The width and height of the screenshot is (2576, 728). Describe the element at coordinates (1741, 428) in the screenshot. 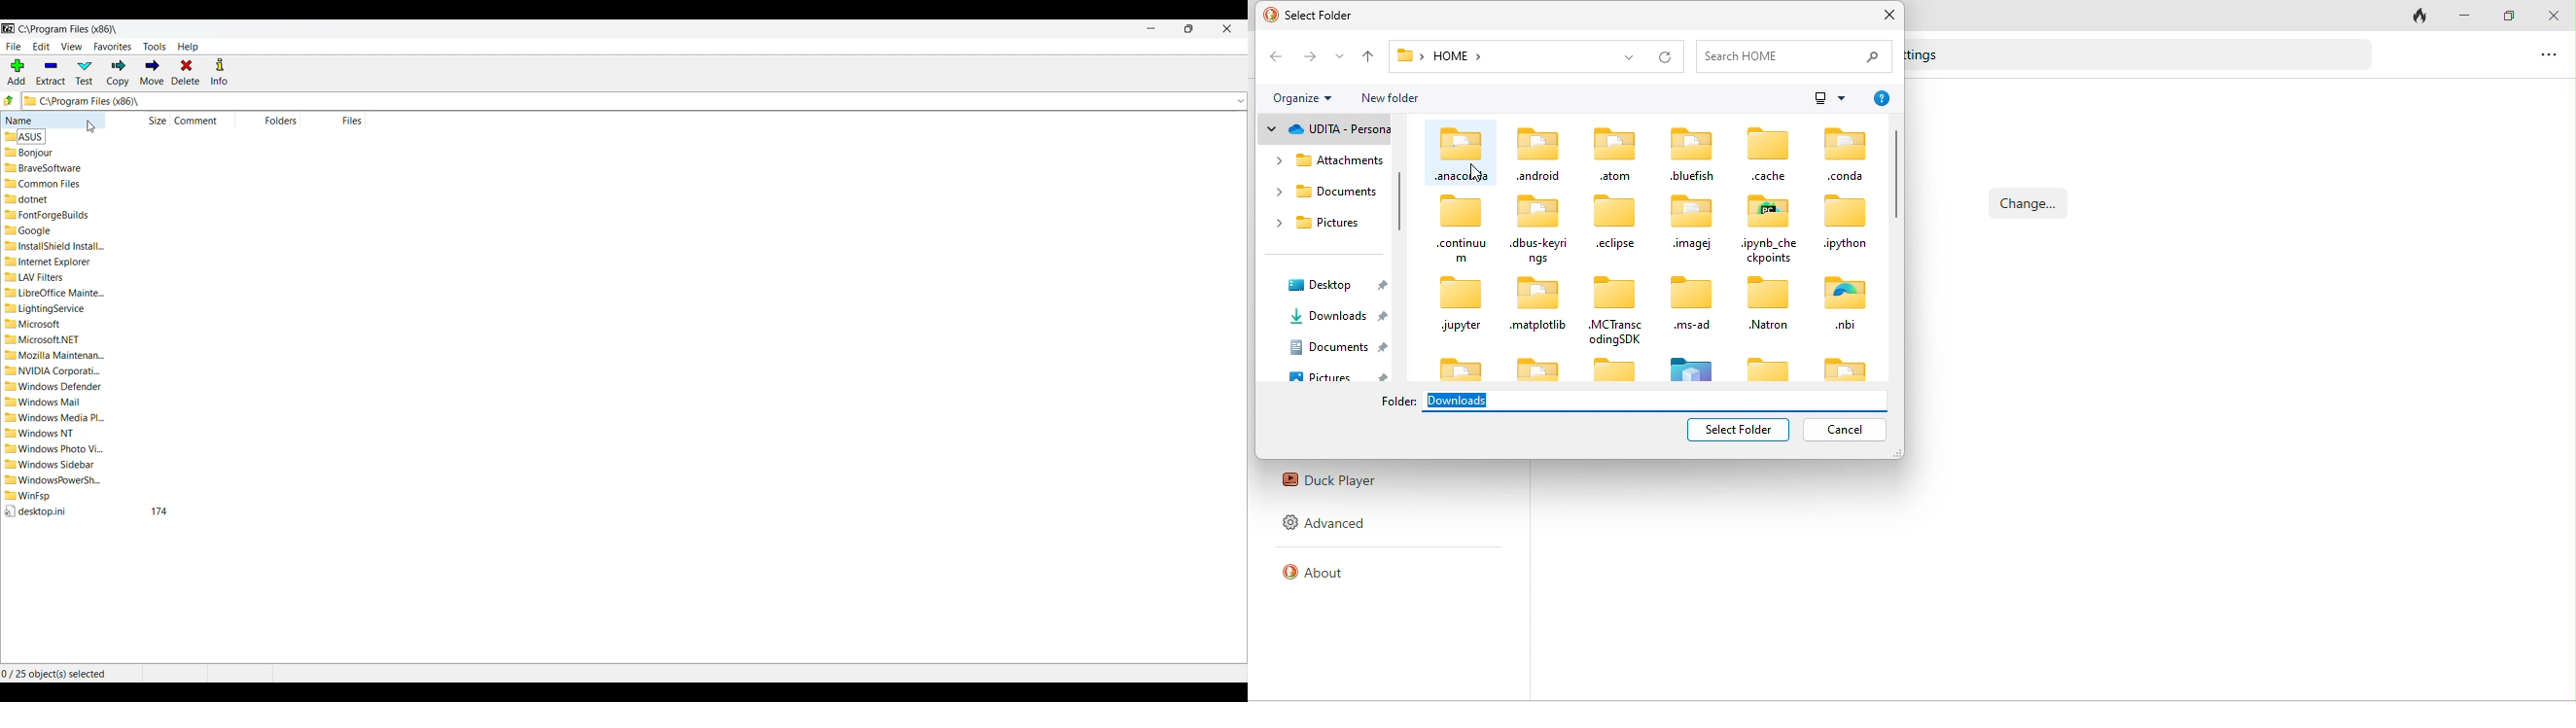

I see `select folder` at that location.